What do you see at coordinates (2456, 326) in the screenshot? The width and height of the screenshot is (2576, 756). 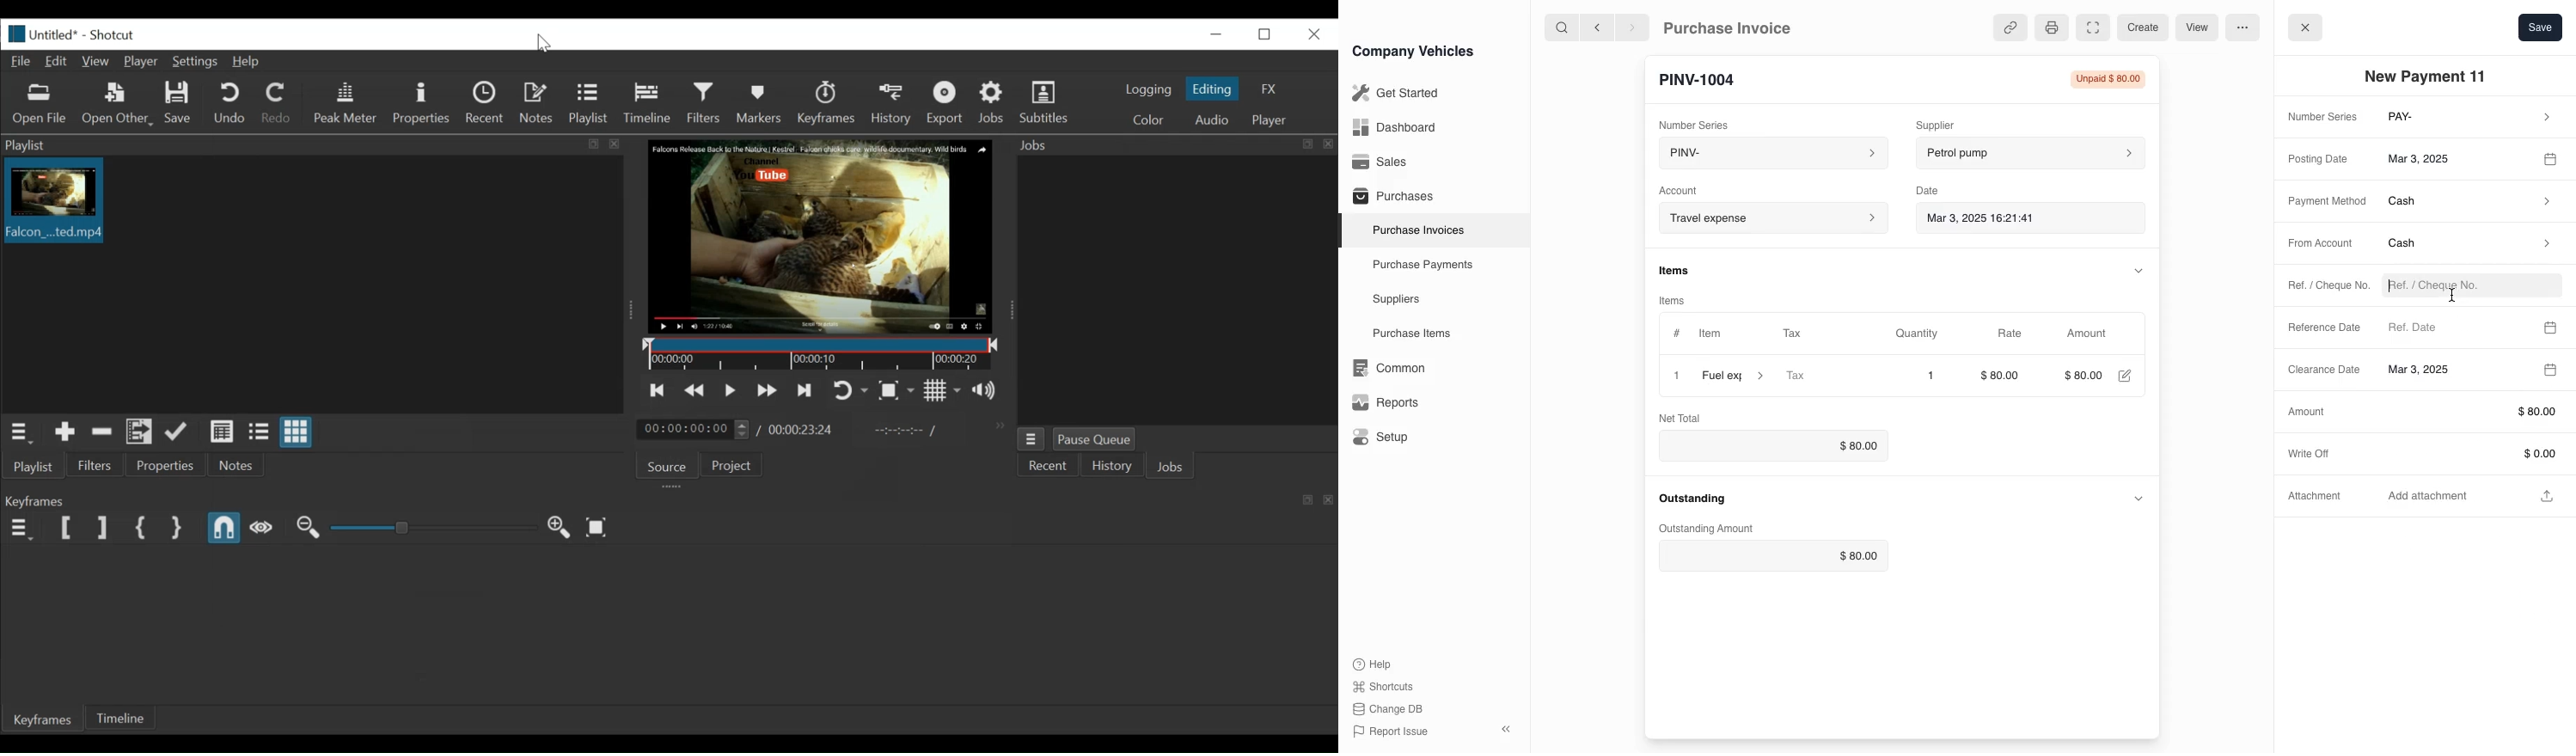 I see `ref date` at bounding box center [2456, 326].